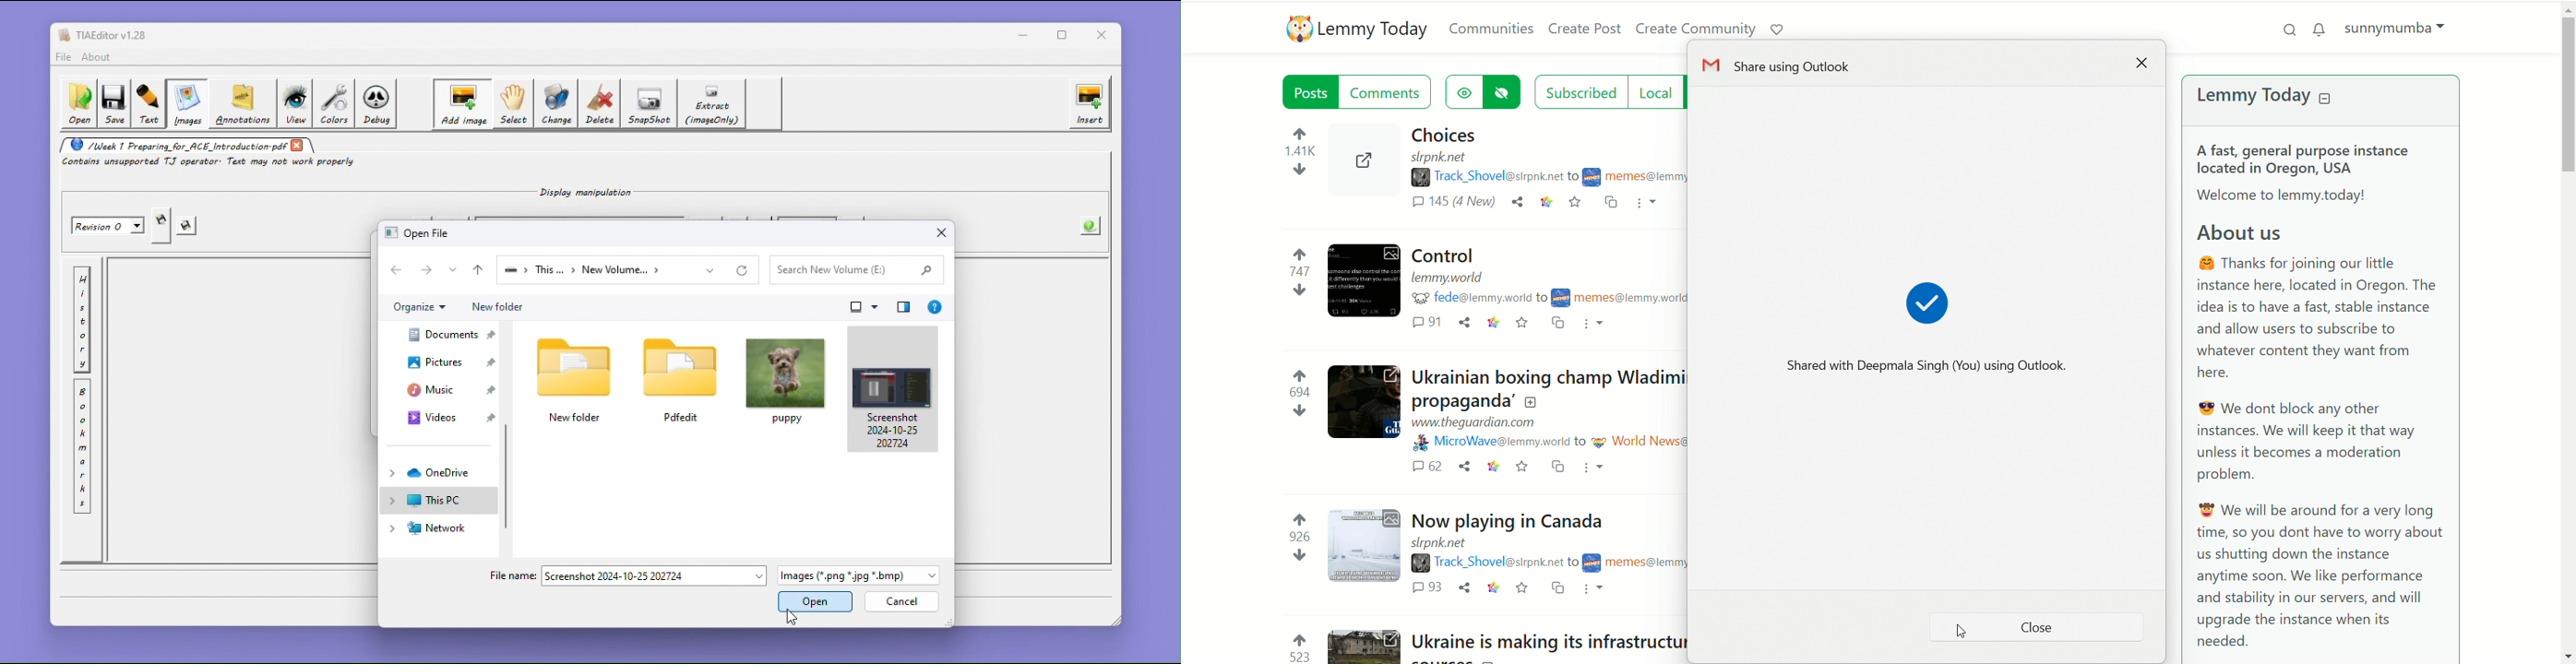 The image size is (2576, 672). What do you see at coordinates (1609, 204) in the screenshot?
I see `cross post` at bounding box center [1609, 204].